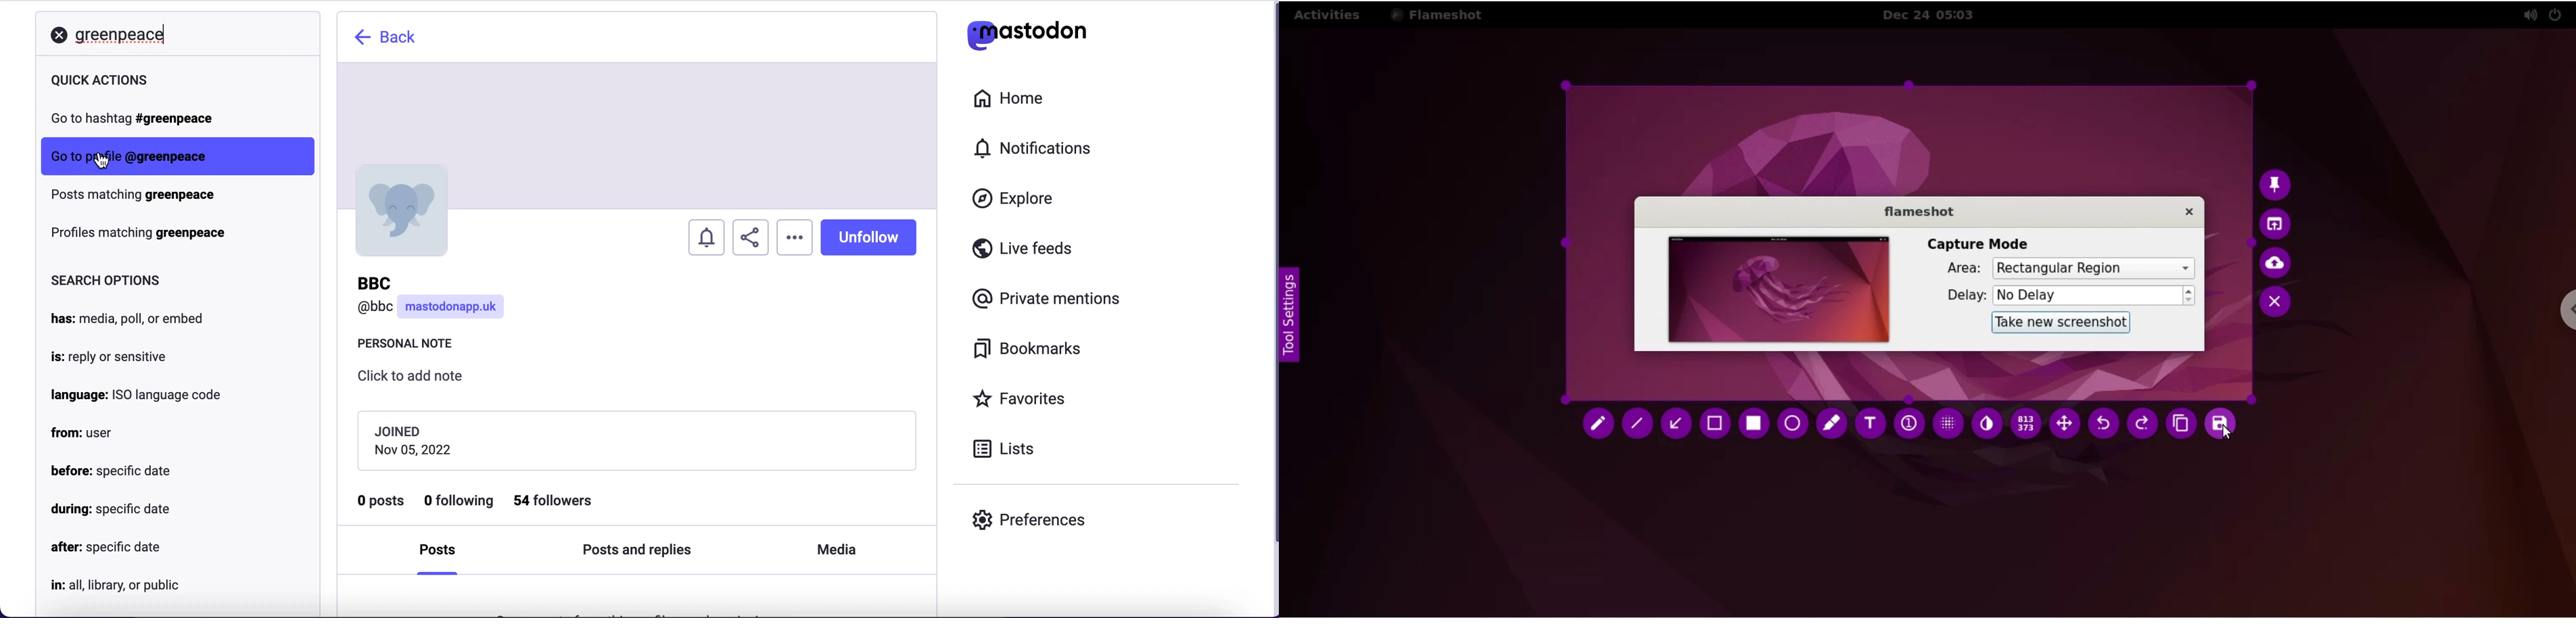  I want to click on home, so click(1007, 99).